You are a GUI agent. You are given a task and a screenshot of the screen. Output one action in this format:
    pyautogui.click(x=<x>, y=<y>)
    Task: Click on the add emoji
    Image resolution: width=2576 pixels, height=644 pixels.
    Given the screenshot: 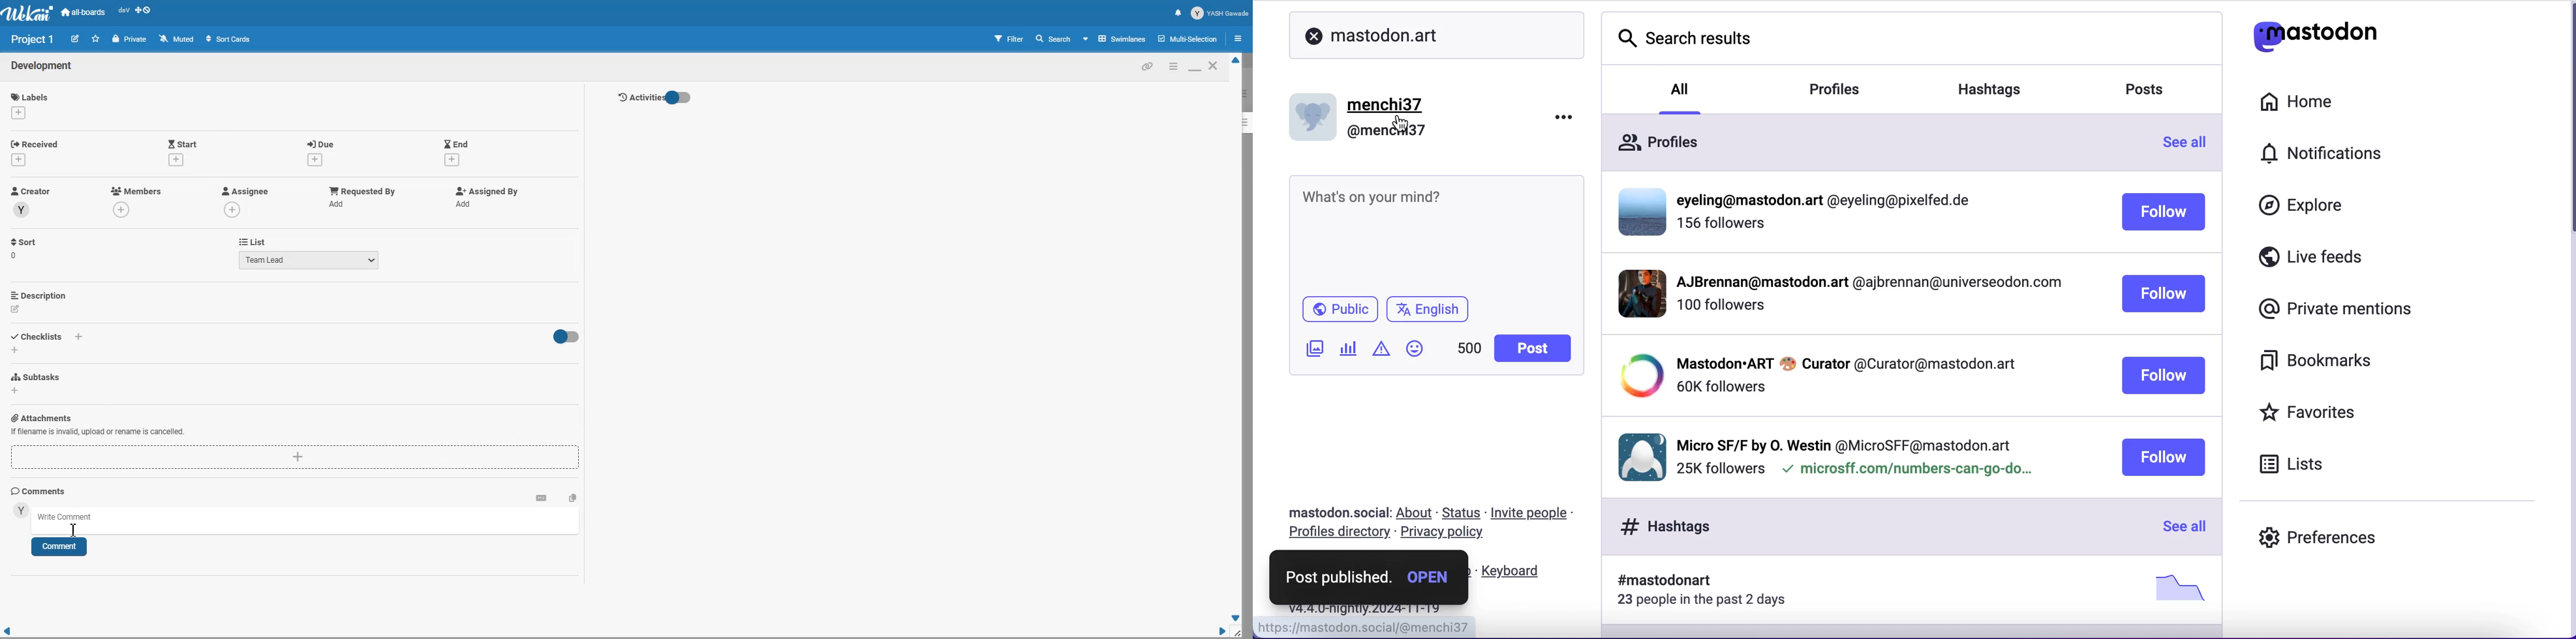 What is the action you would take?
    pyautogui.click(x=1415, y=353)
    